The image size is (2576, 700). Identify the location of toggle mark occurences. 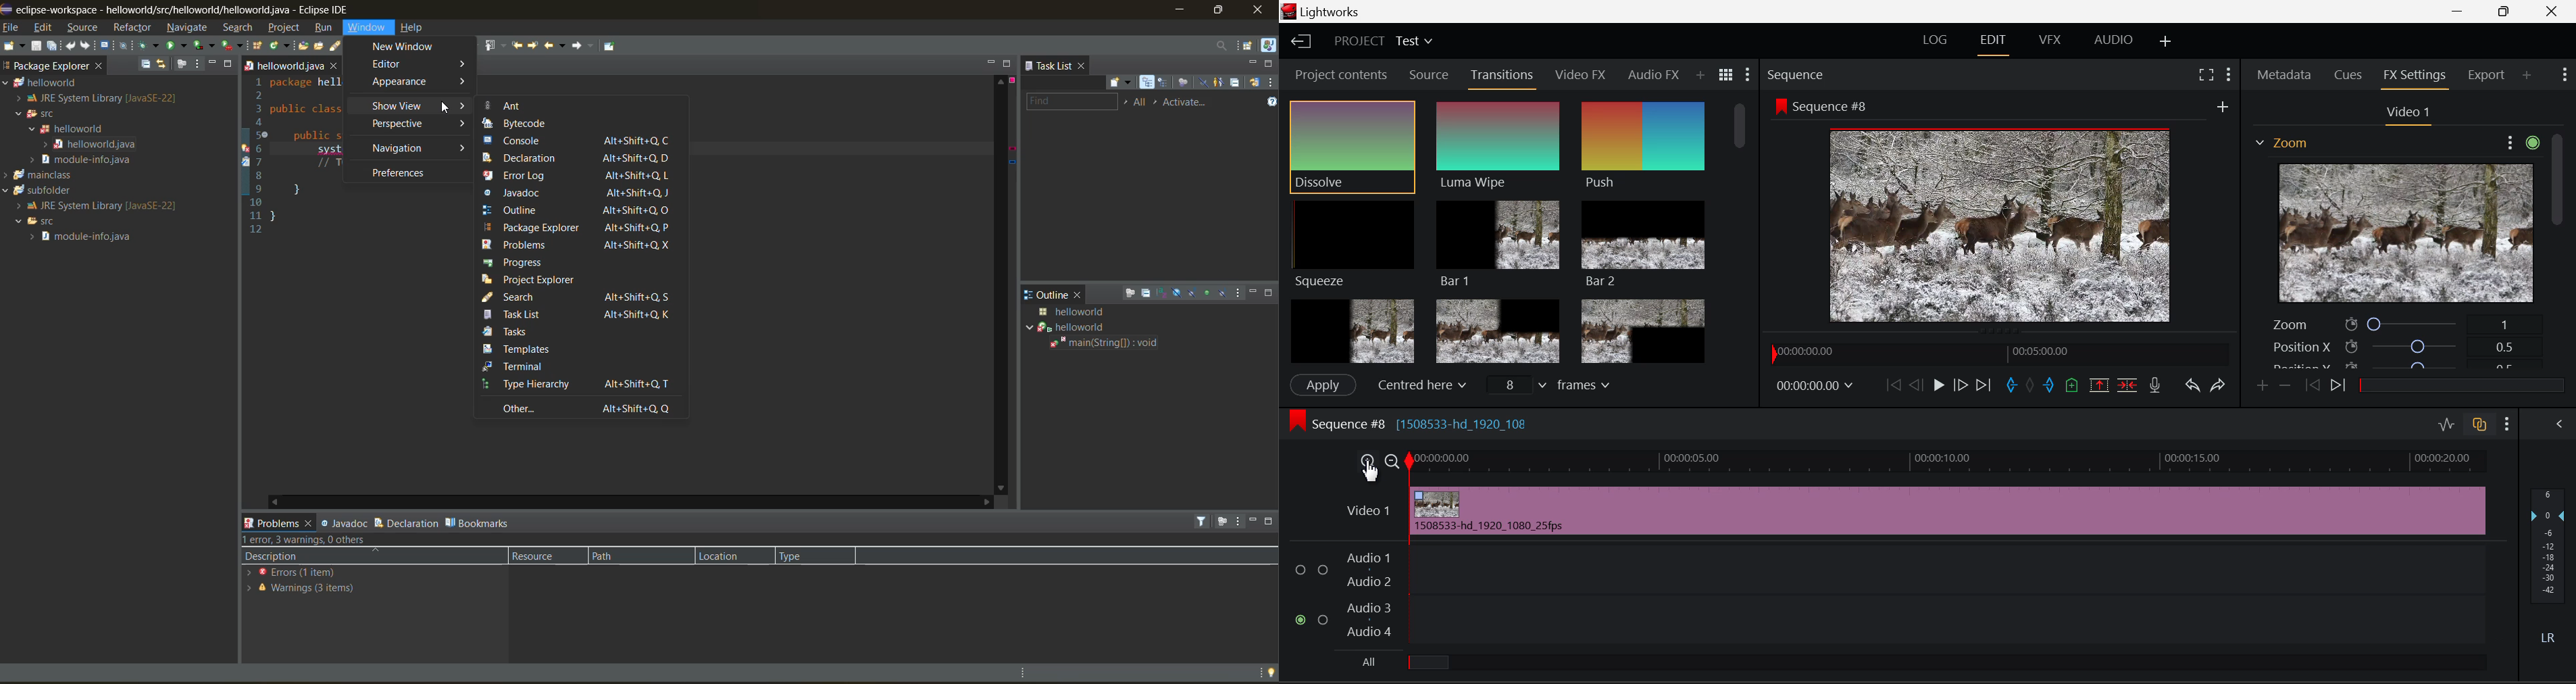
(383, 47).